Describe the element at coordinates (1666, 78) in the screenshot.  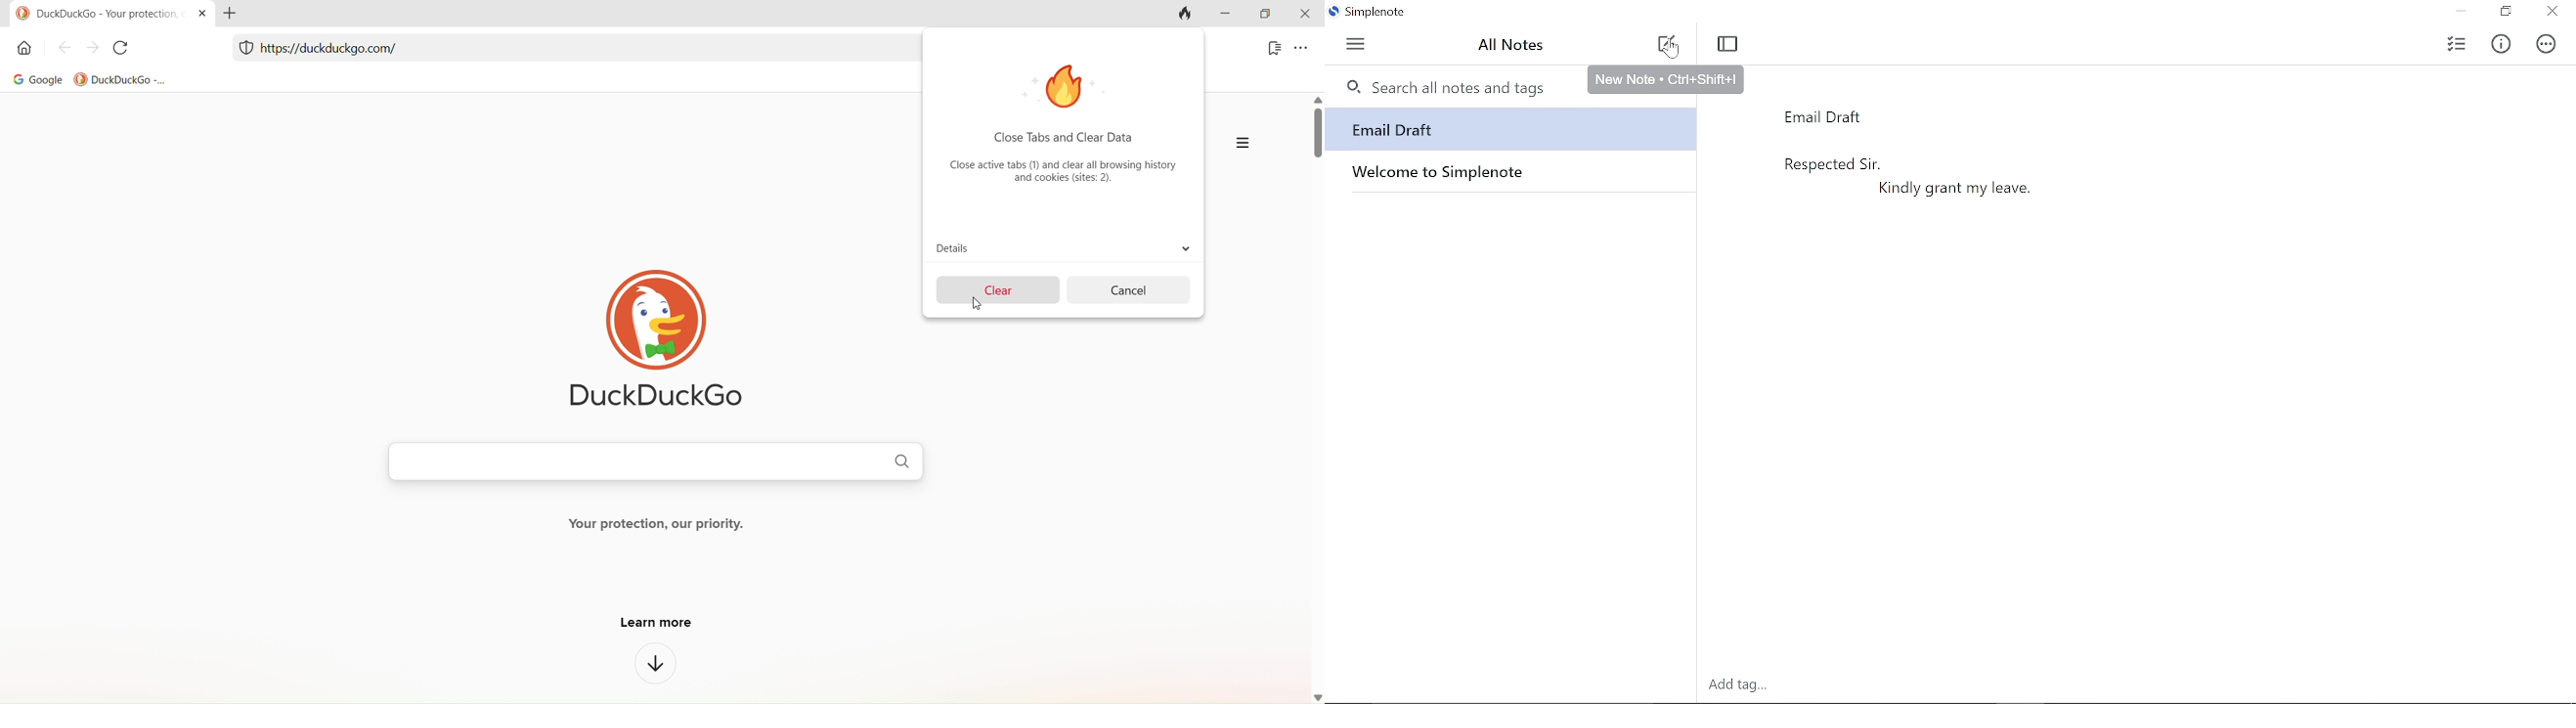
I see `New Note * Ctri+Shift+I` at that location.